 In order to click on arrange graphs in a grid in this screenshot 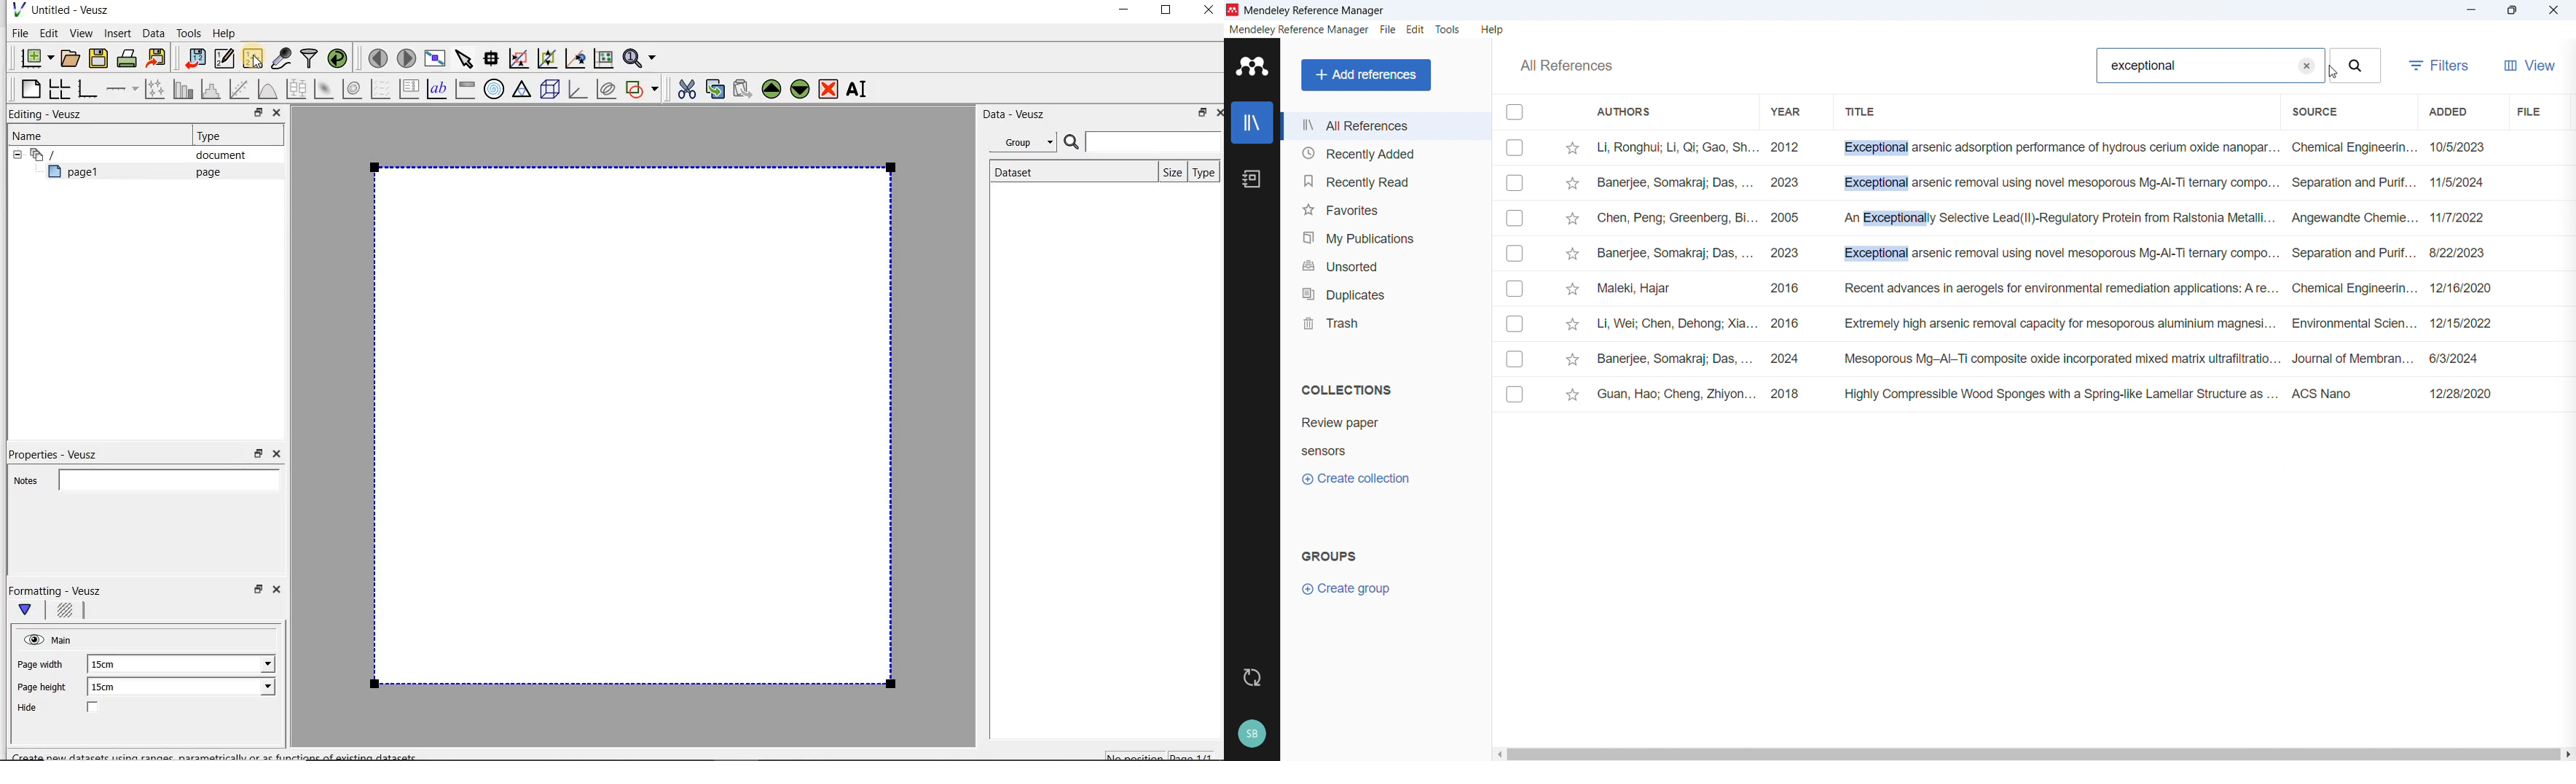, I will do `click(58, 88)`.